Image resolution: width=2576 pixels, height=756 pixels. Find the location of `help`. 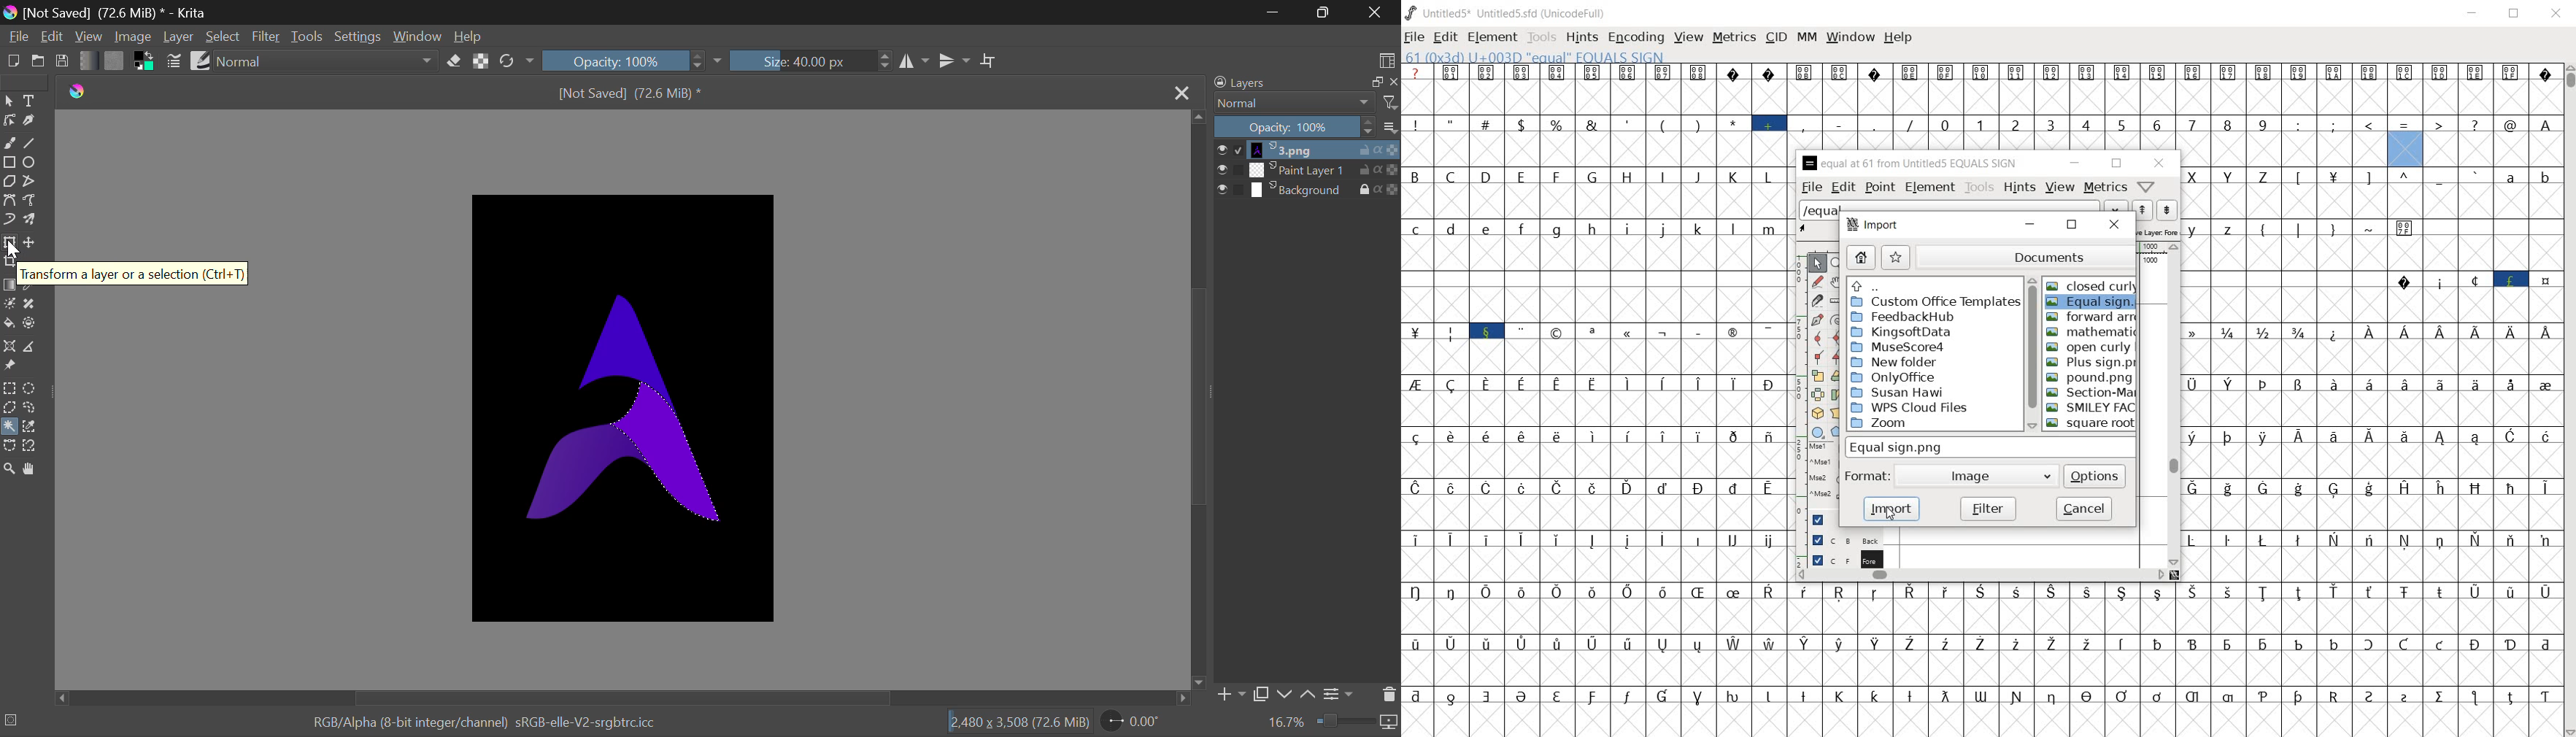

help is located at coordinates (1898, 41).